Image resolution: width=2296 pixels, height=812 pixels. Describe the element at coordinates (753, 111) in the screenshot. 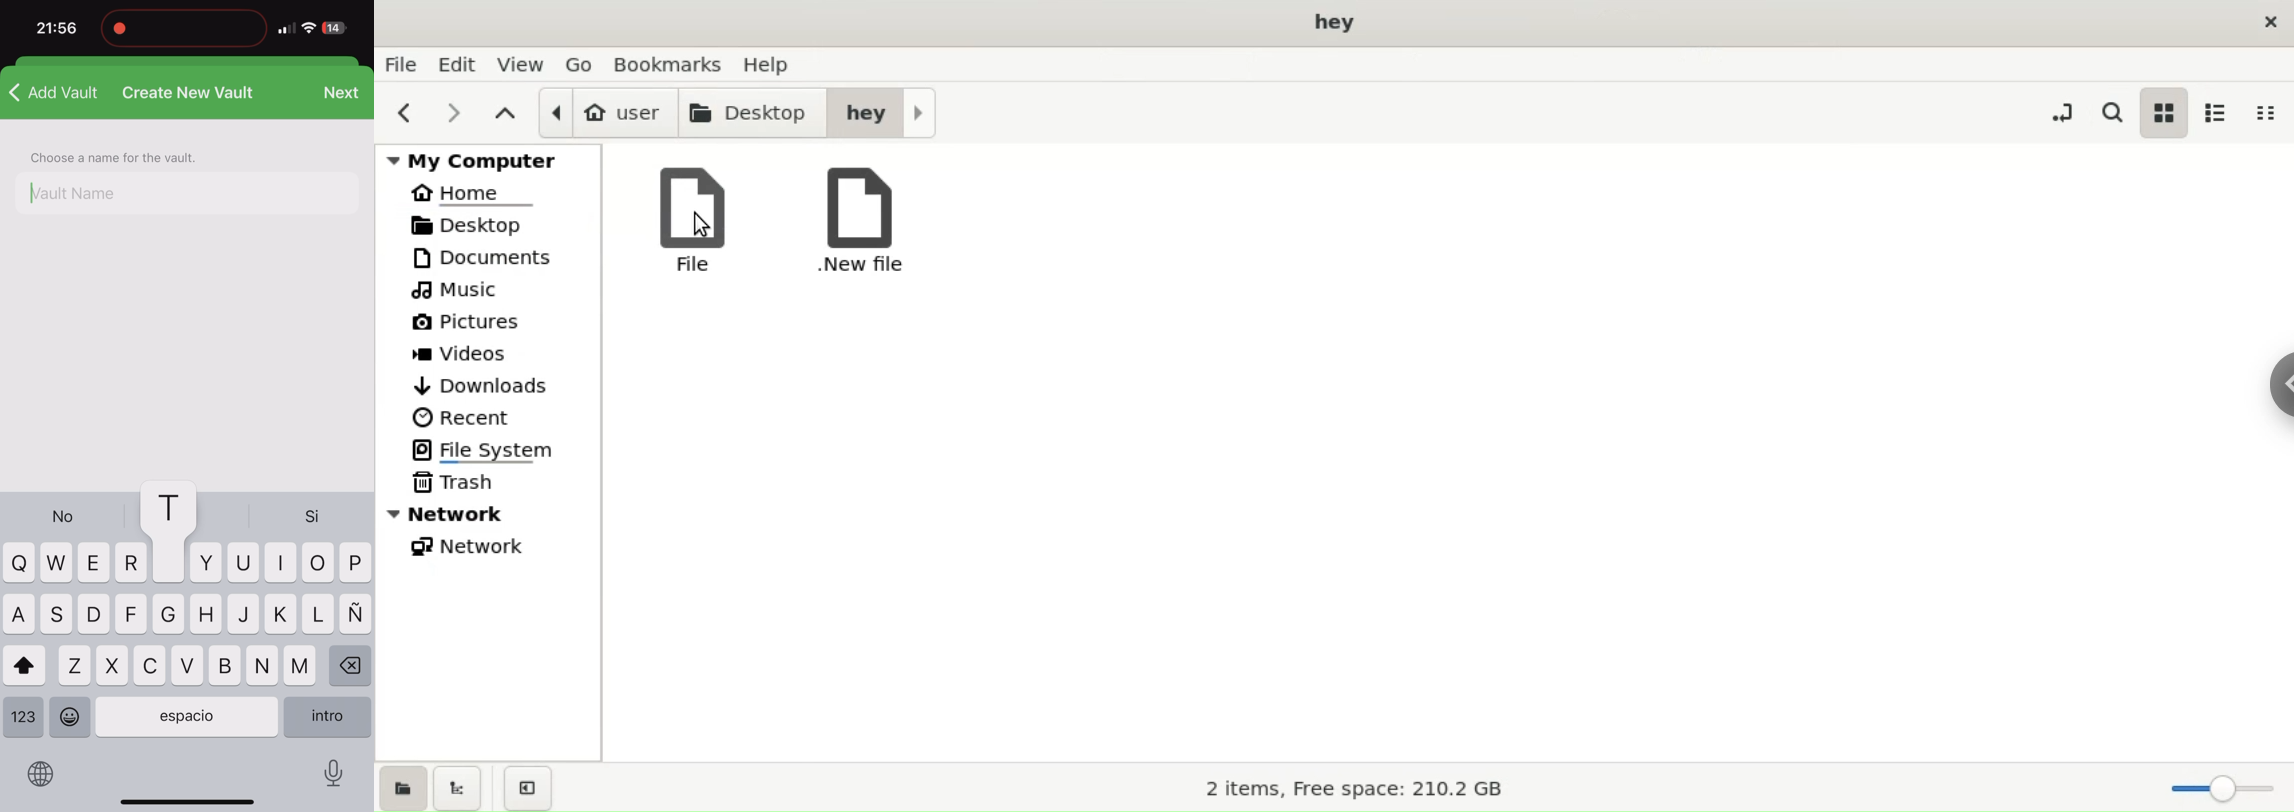

I see `desktop ` at that location.